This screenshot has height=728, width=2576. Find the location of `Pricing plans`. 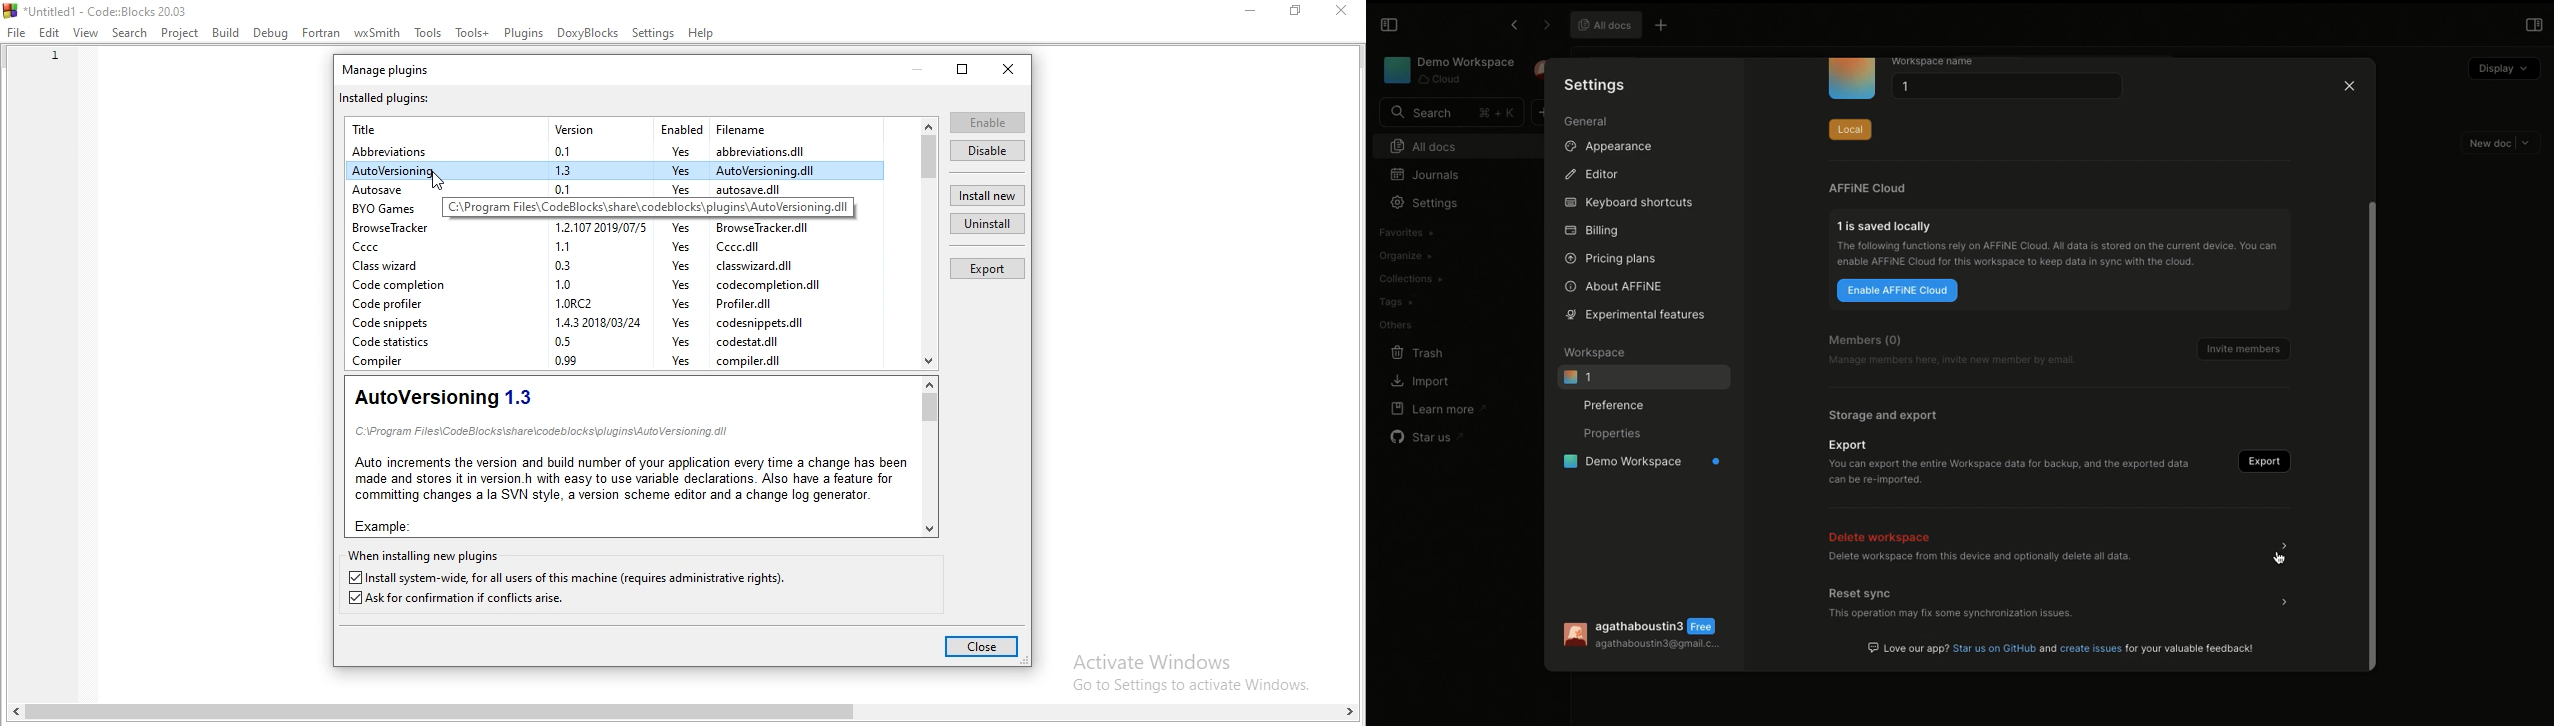

Pricing plans is located at coordinates (1612, 257).